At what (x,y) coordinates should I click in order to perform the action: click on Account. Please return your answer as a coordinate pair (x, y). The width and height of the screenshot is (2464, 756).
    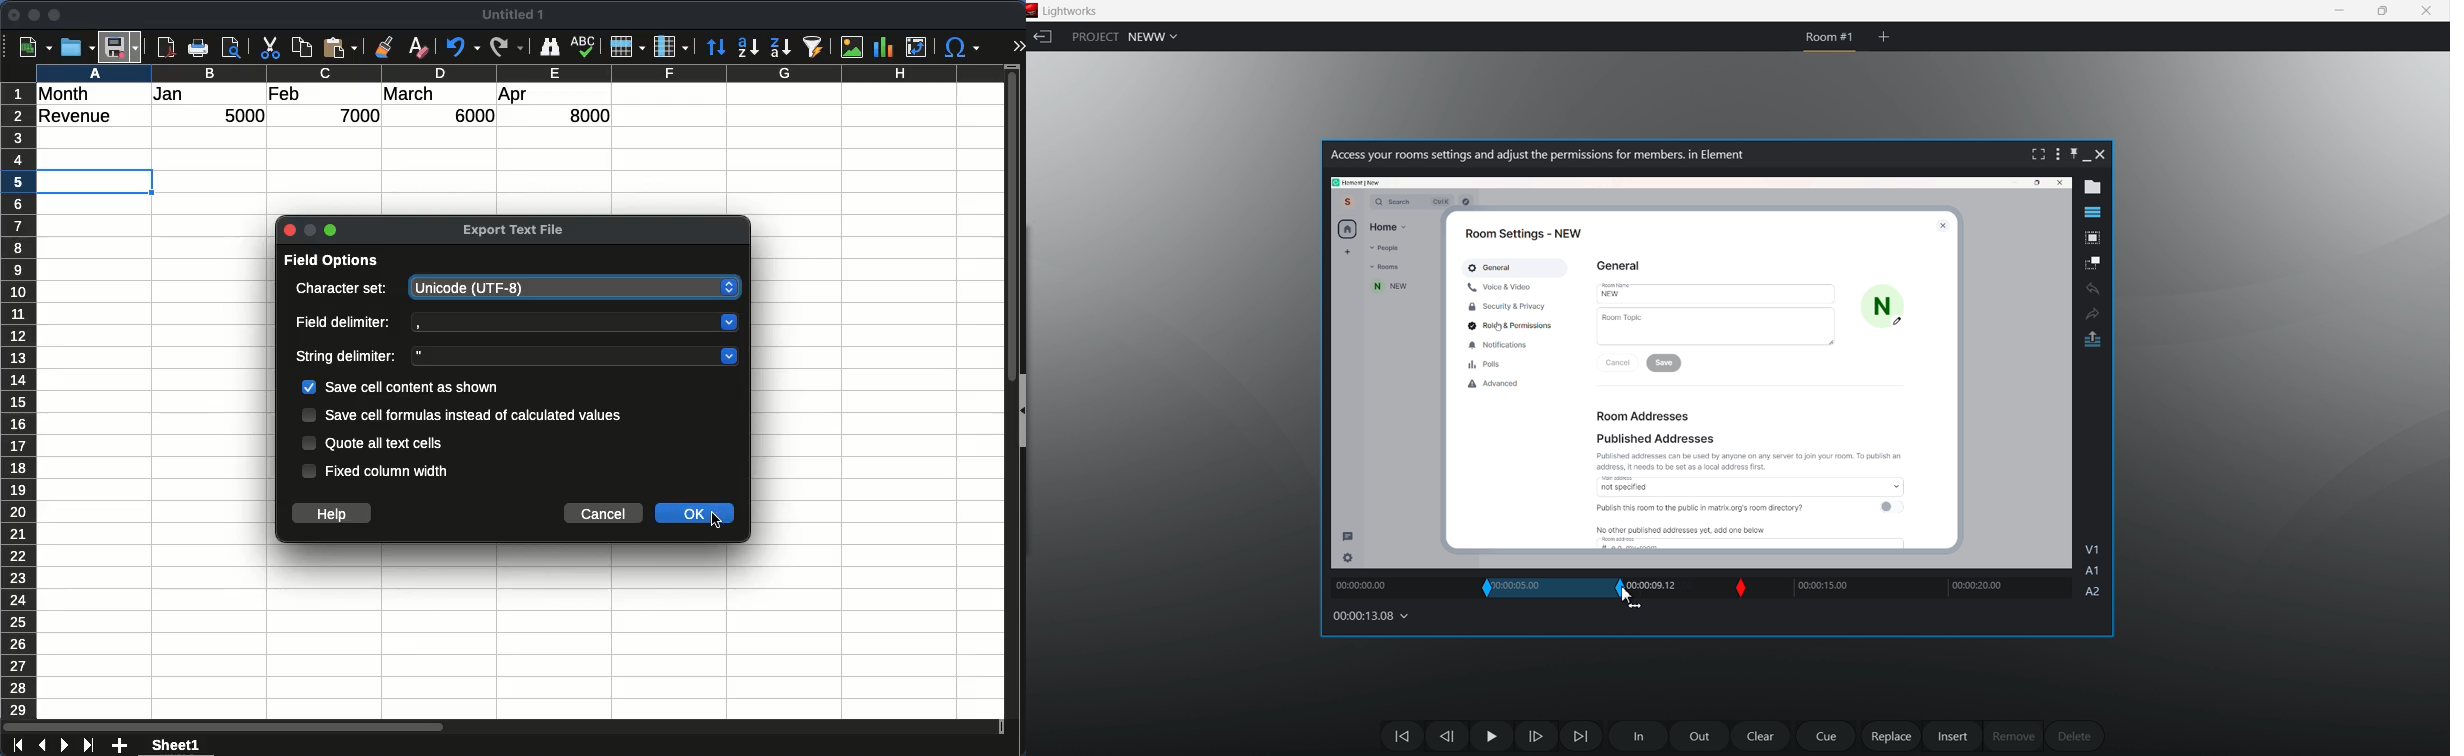
    Looking at the image, I should click on (1347, 202).